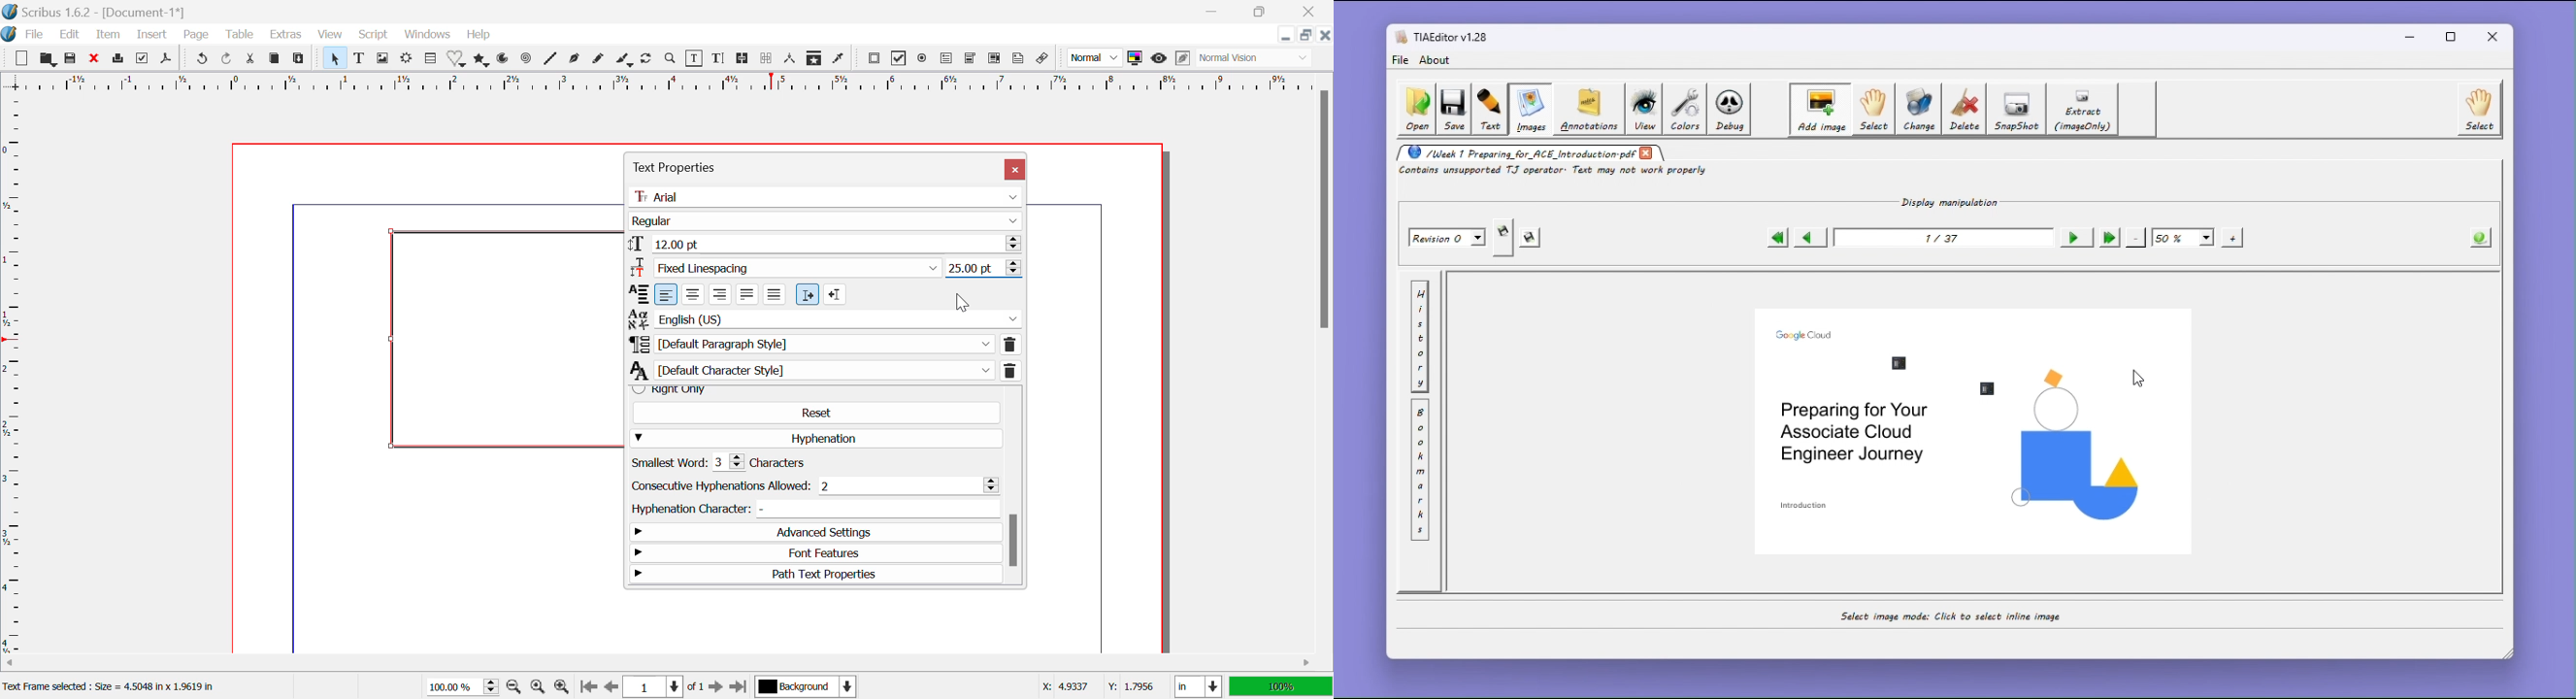  Describe the element at coordinates (1137, 59) in the screenshot. I see `Toggle Color Display` at that location.